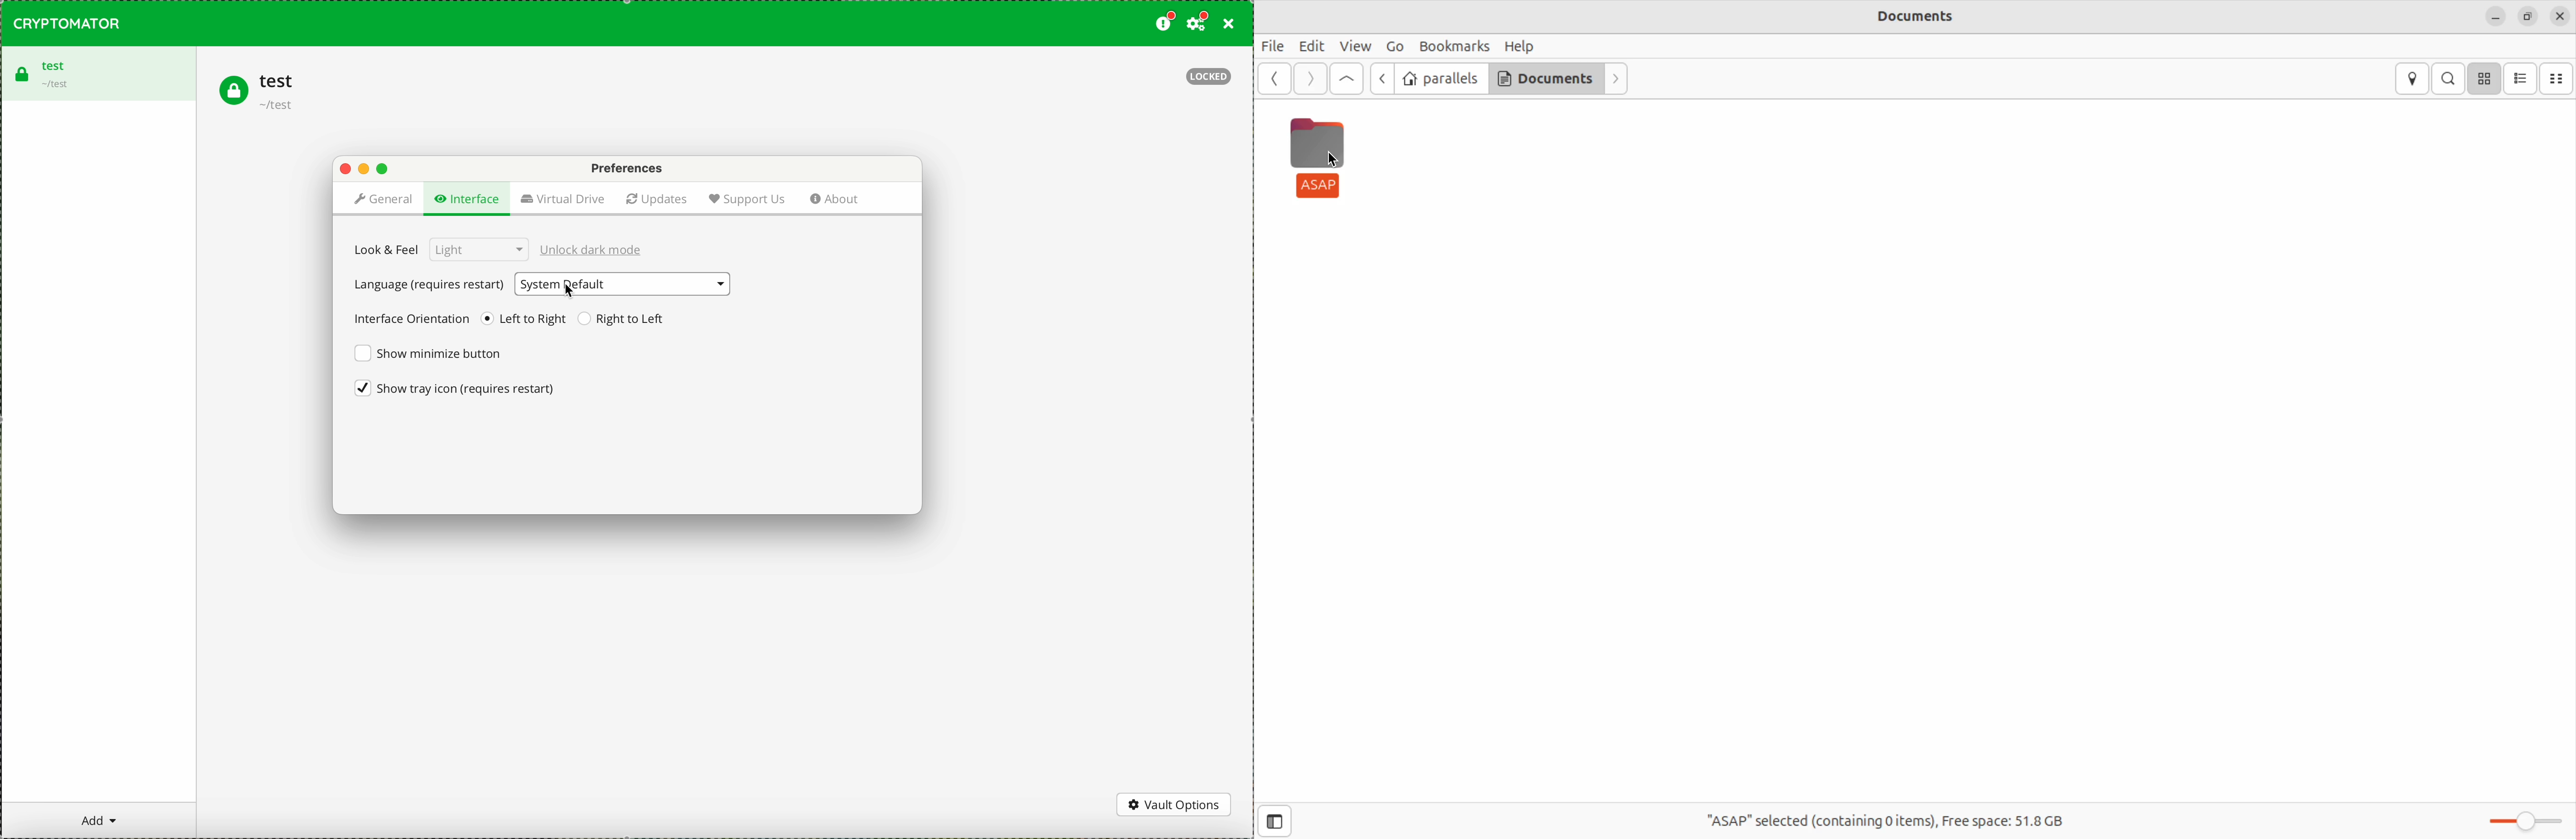 The height and width of the screenshot is (840, 2576). What do you see at coordinates (2523, 78) in the screenshot?
I see `list view` at bounding box center [2523, 78].